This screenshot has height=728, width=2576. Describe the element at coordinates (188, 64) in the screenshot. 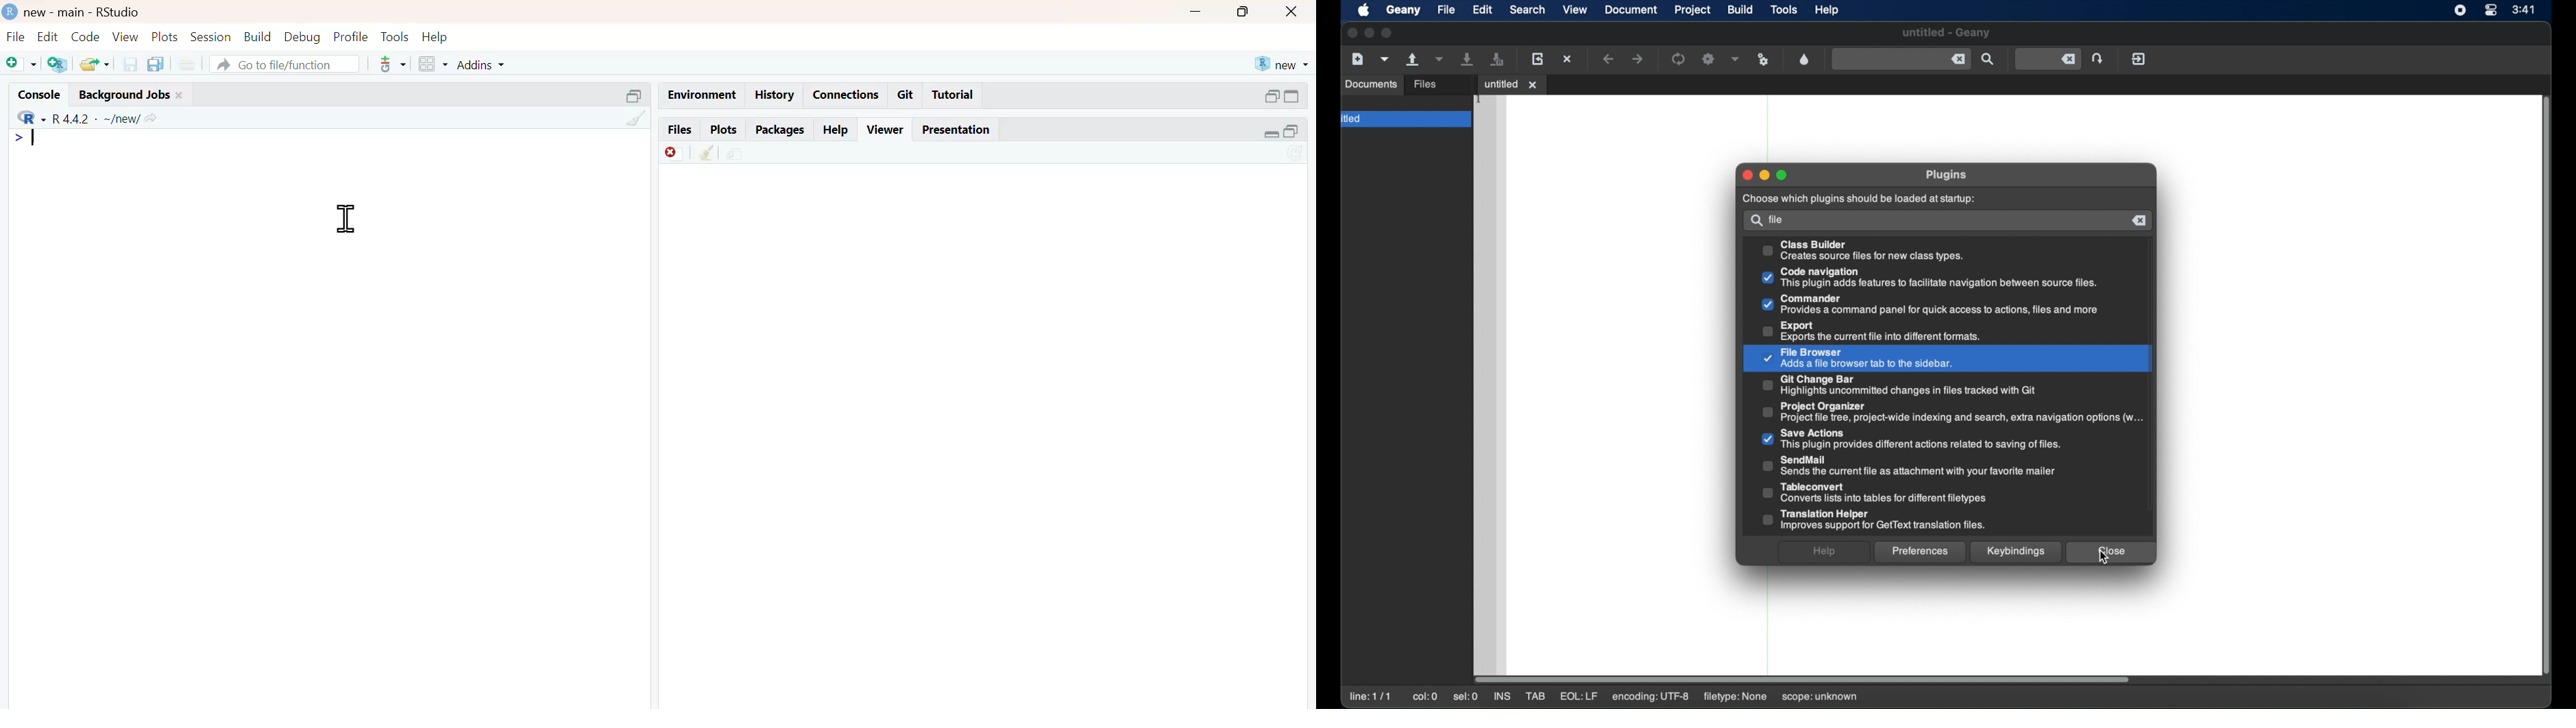

I see `print` at that location.